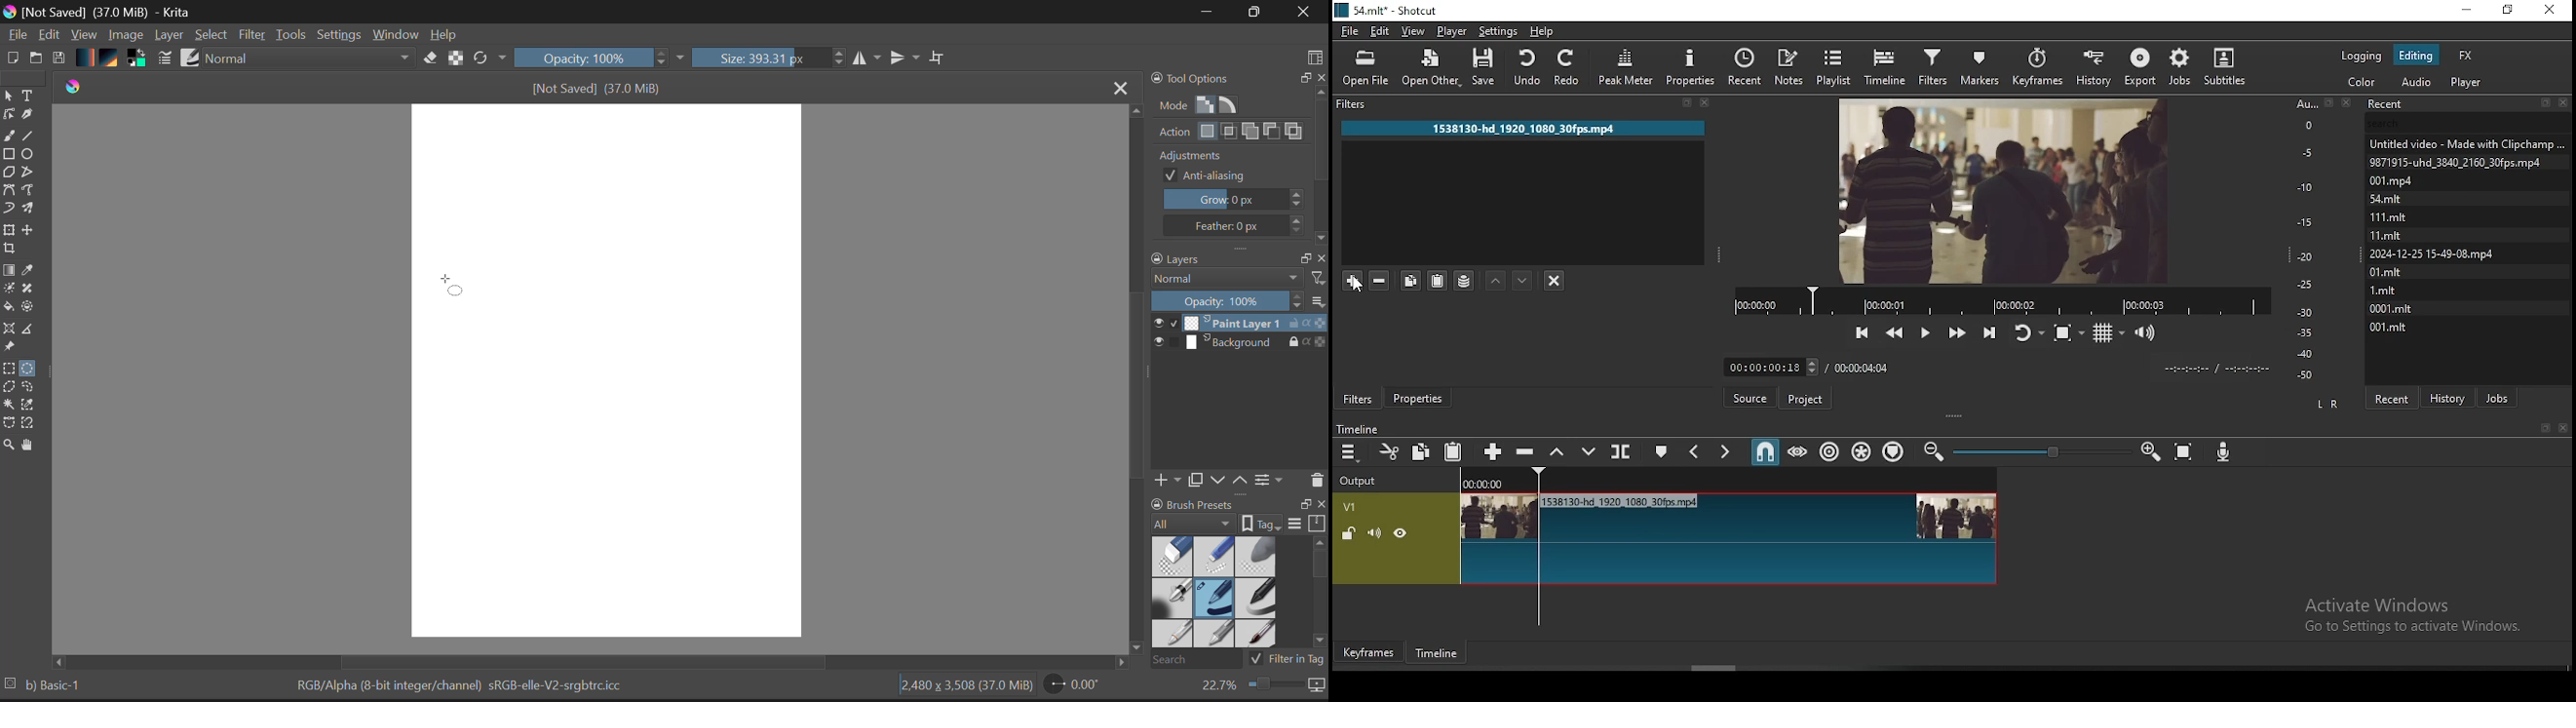  What do you see at coordinates (2393, 399) in the screenshot?
I see `recent` at bounding box center [2393, 399].